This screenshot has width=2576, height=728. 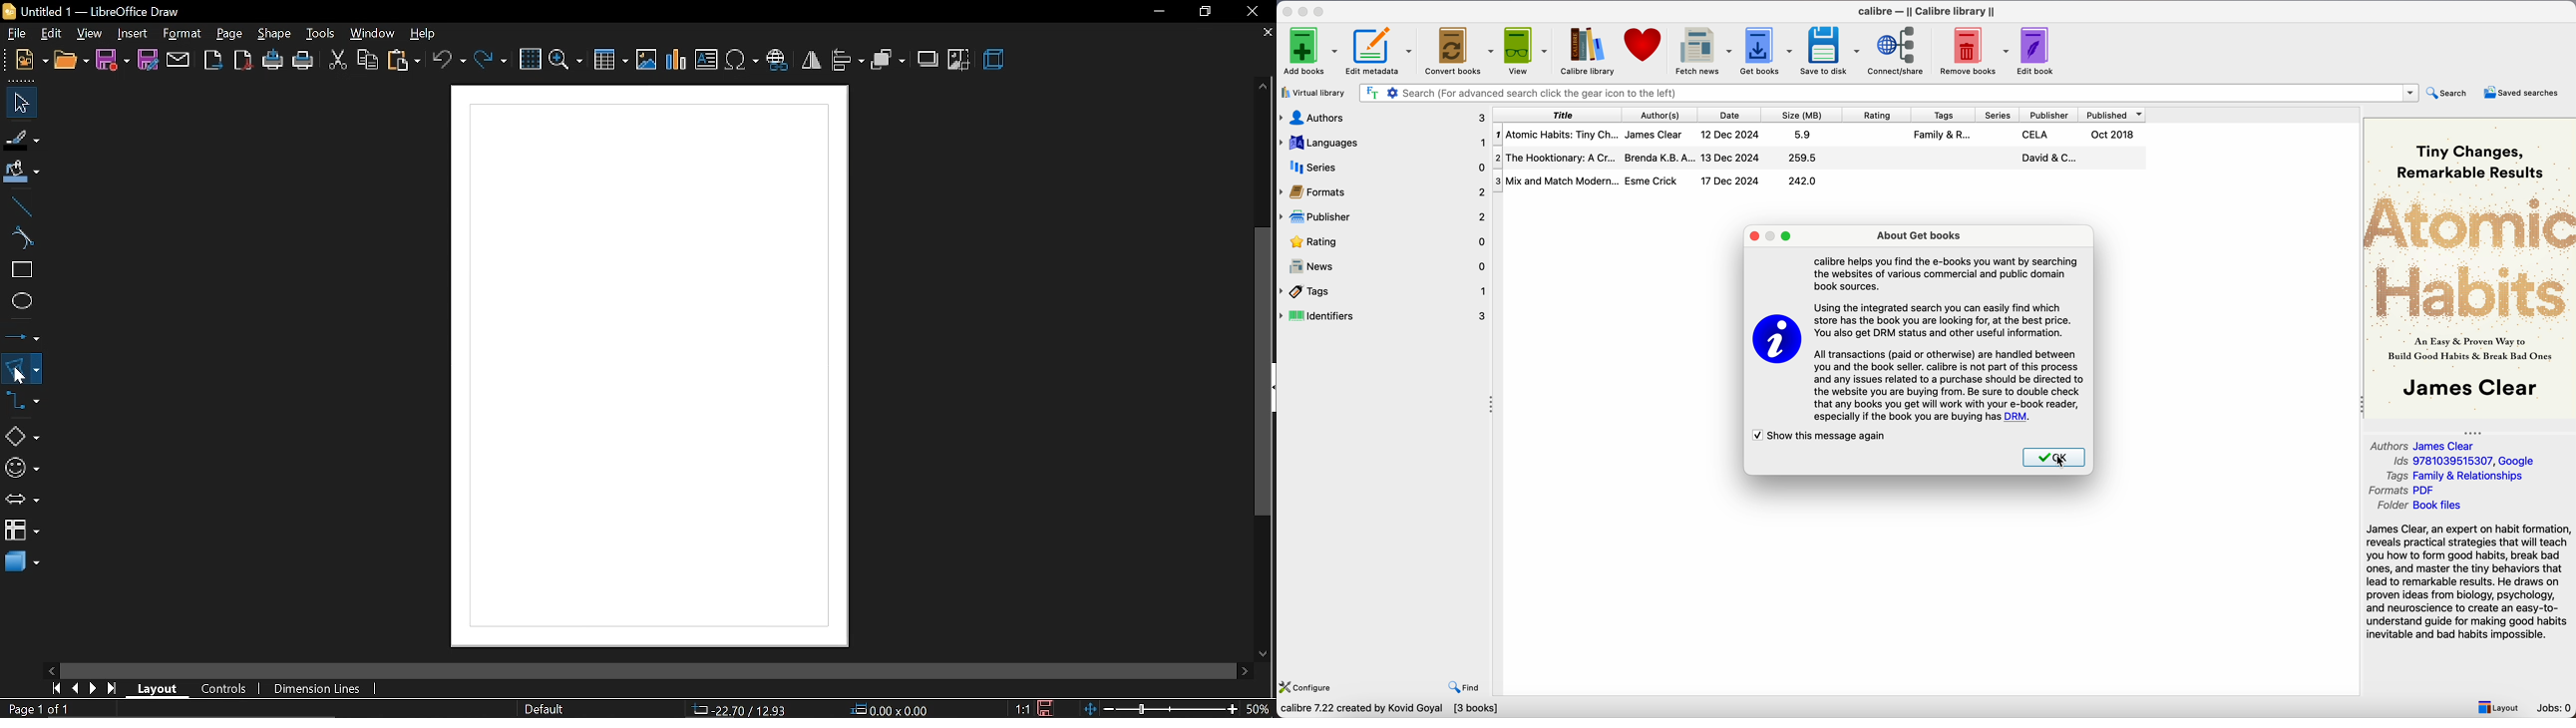 What do you see at coordinates (98, 686) in the screenshot?
I see `next page` at bounding box center [98, 686].